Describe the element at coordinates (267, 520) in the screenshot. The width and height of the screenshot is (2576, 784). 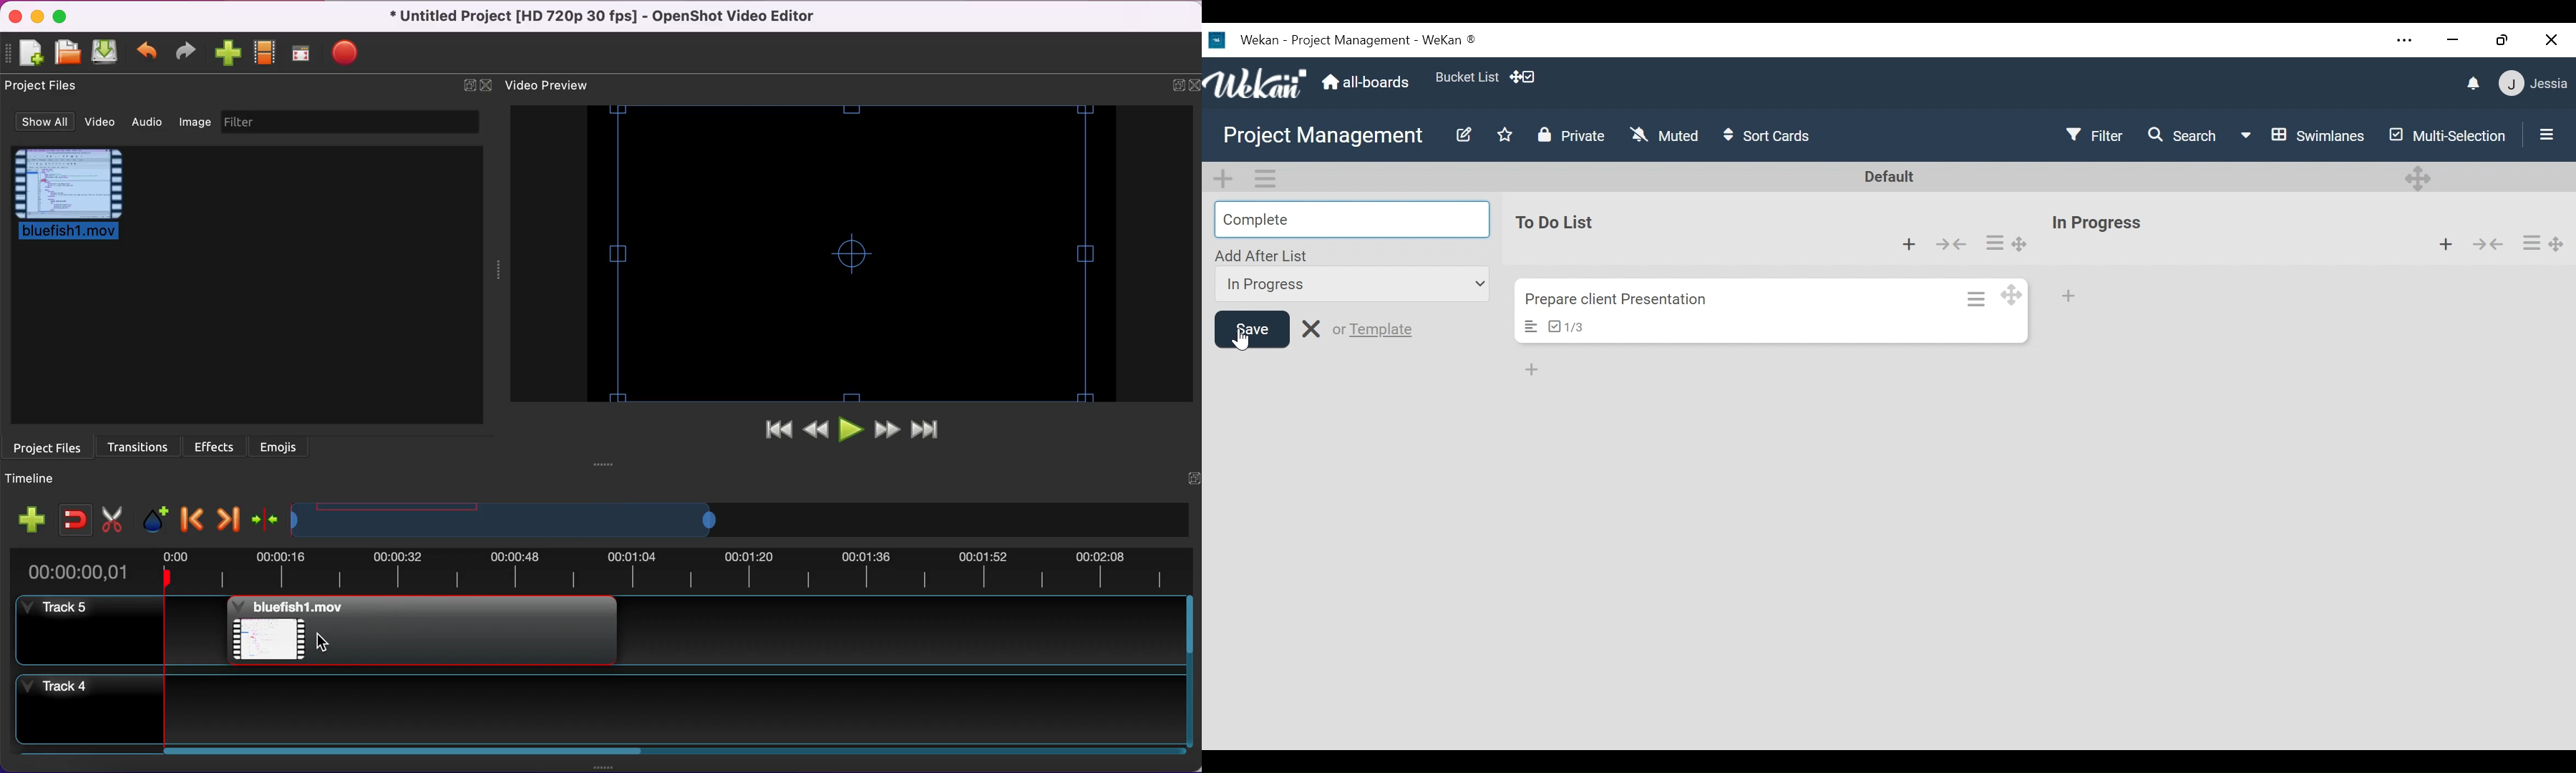
I see `center the timeline` at that location.